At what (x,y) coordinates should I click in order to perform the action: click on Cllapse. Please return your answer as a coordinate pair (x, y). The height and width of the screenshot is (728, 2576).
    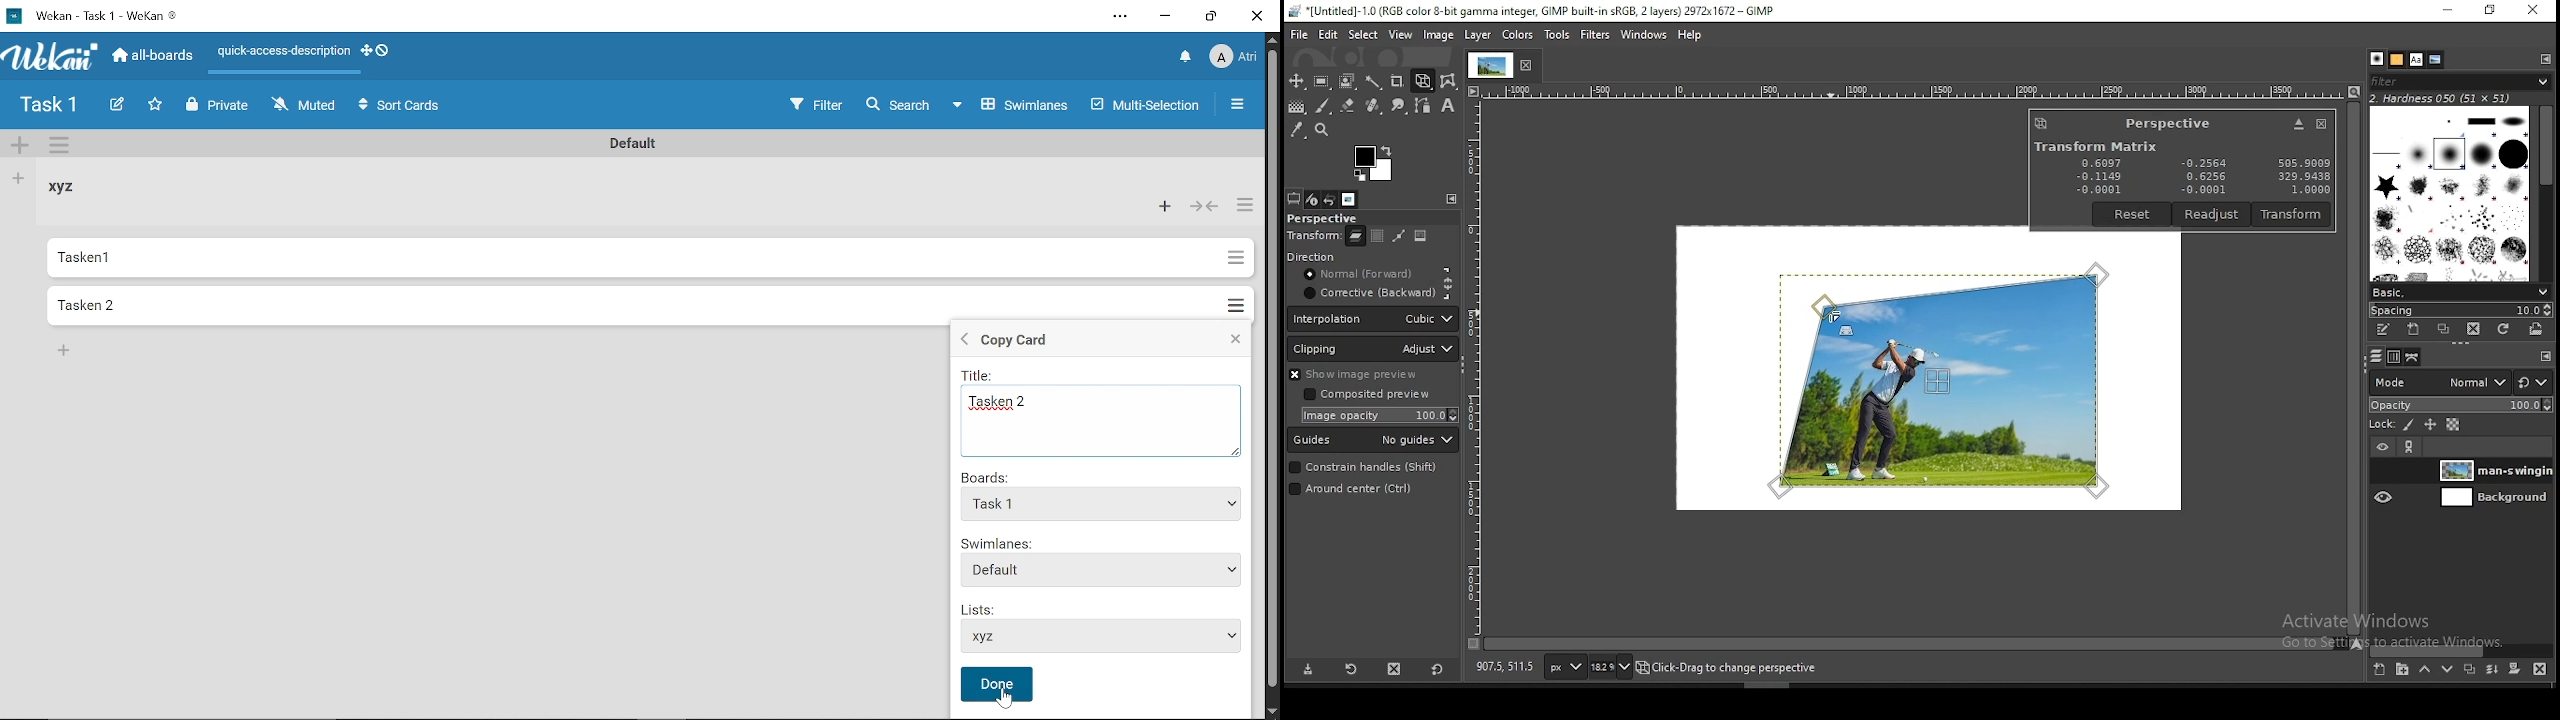
    Looking at the image, I should click on (1233, 341).